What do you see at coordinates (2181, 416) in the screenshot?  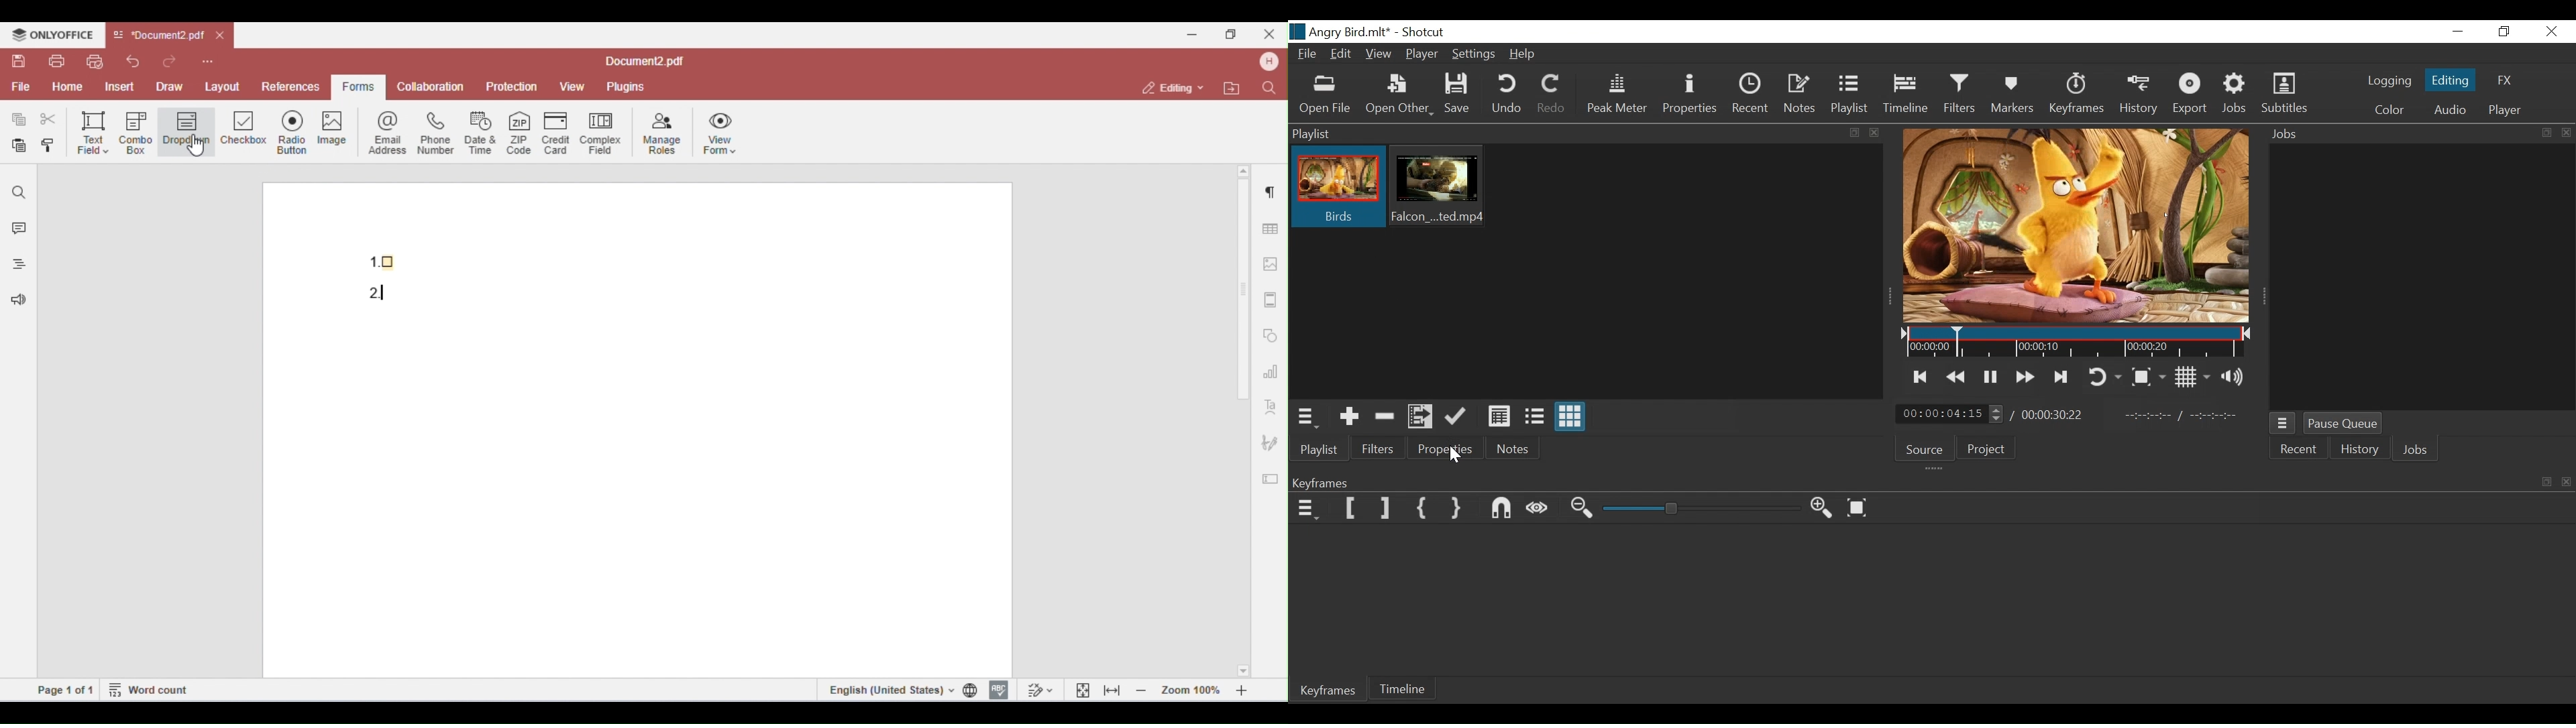 I see `In point` at bounding box center [2181, 416].